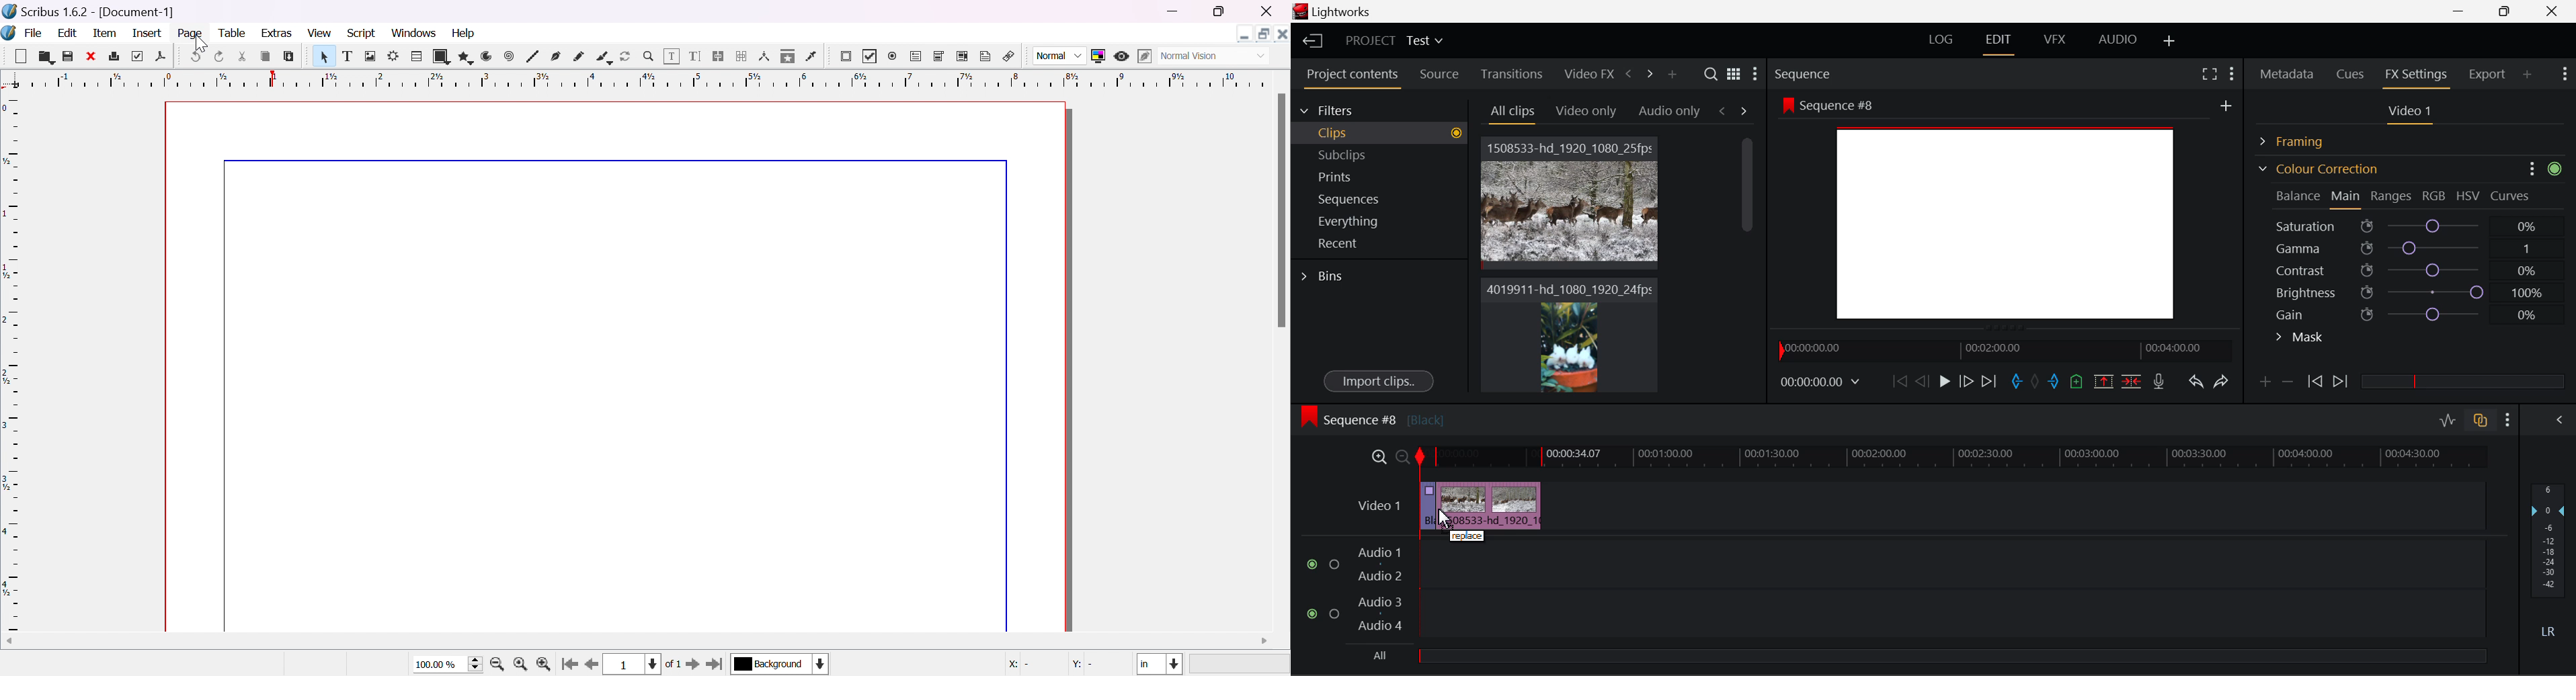 The width and height of the screenshot is (2576, 700). I want to click on spiral, so click(509, 56).